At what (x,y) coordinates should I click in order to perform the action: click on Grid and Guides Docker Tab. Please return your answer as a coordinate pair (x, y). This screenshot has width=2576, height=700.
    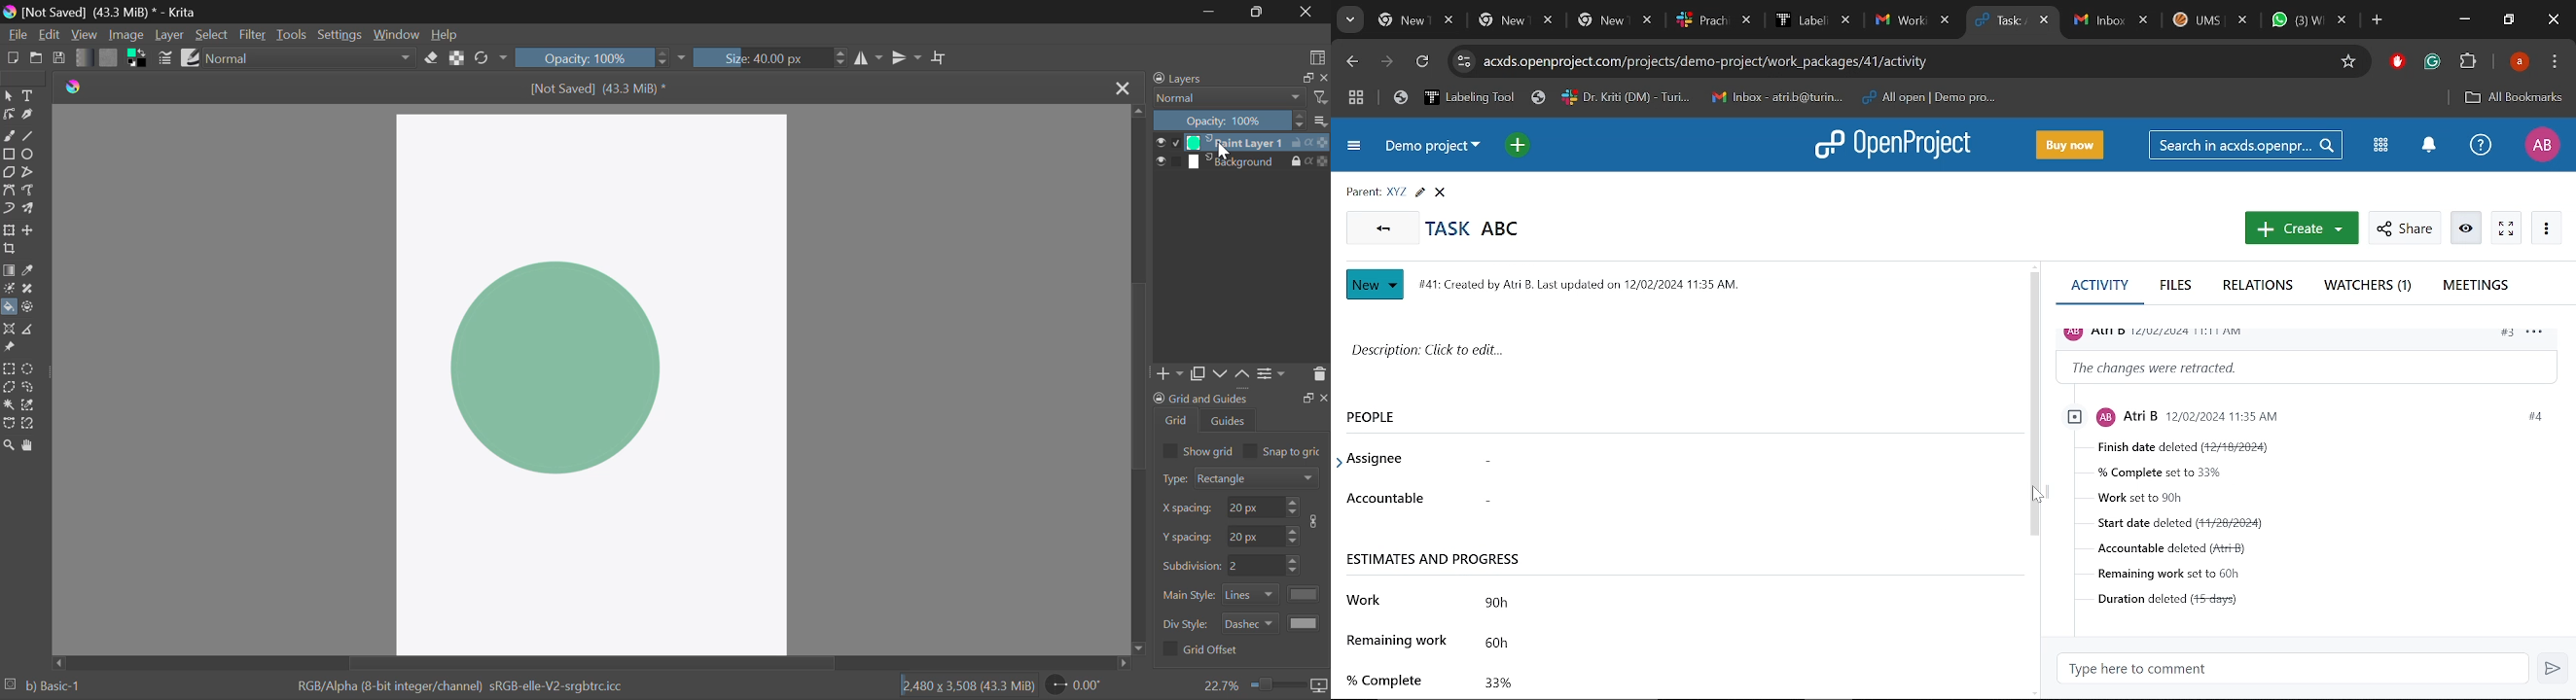
    Looking at the image, I should click on (1241, 413).